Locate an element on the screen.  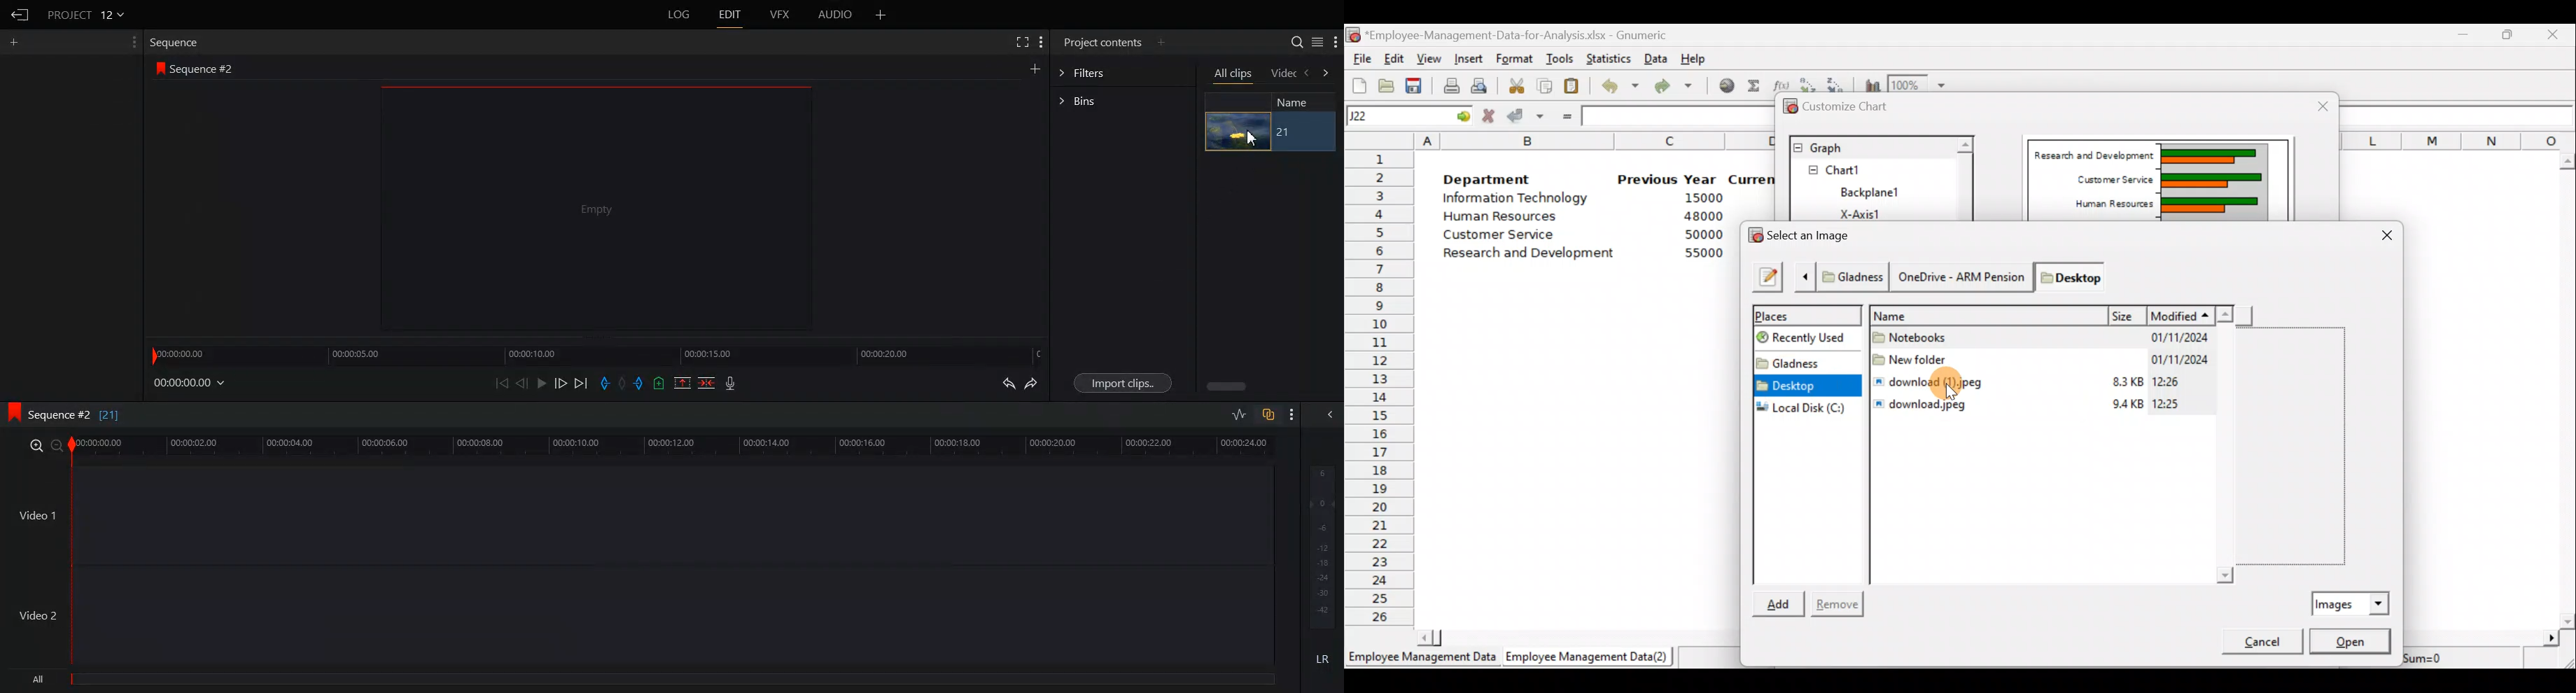
Project Contents is located at coordinates (1103, 41).